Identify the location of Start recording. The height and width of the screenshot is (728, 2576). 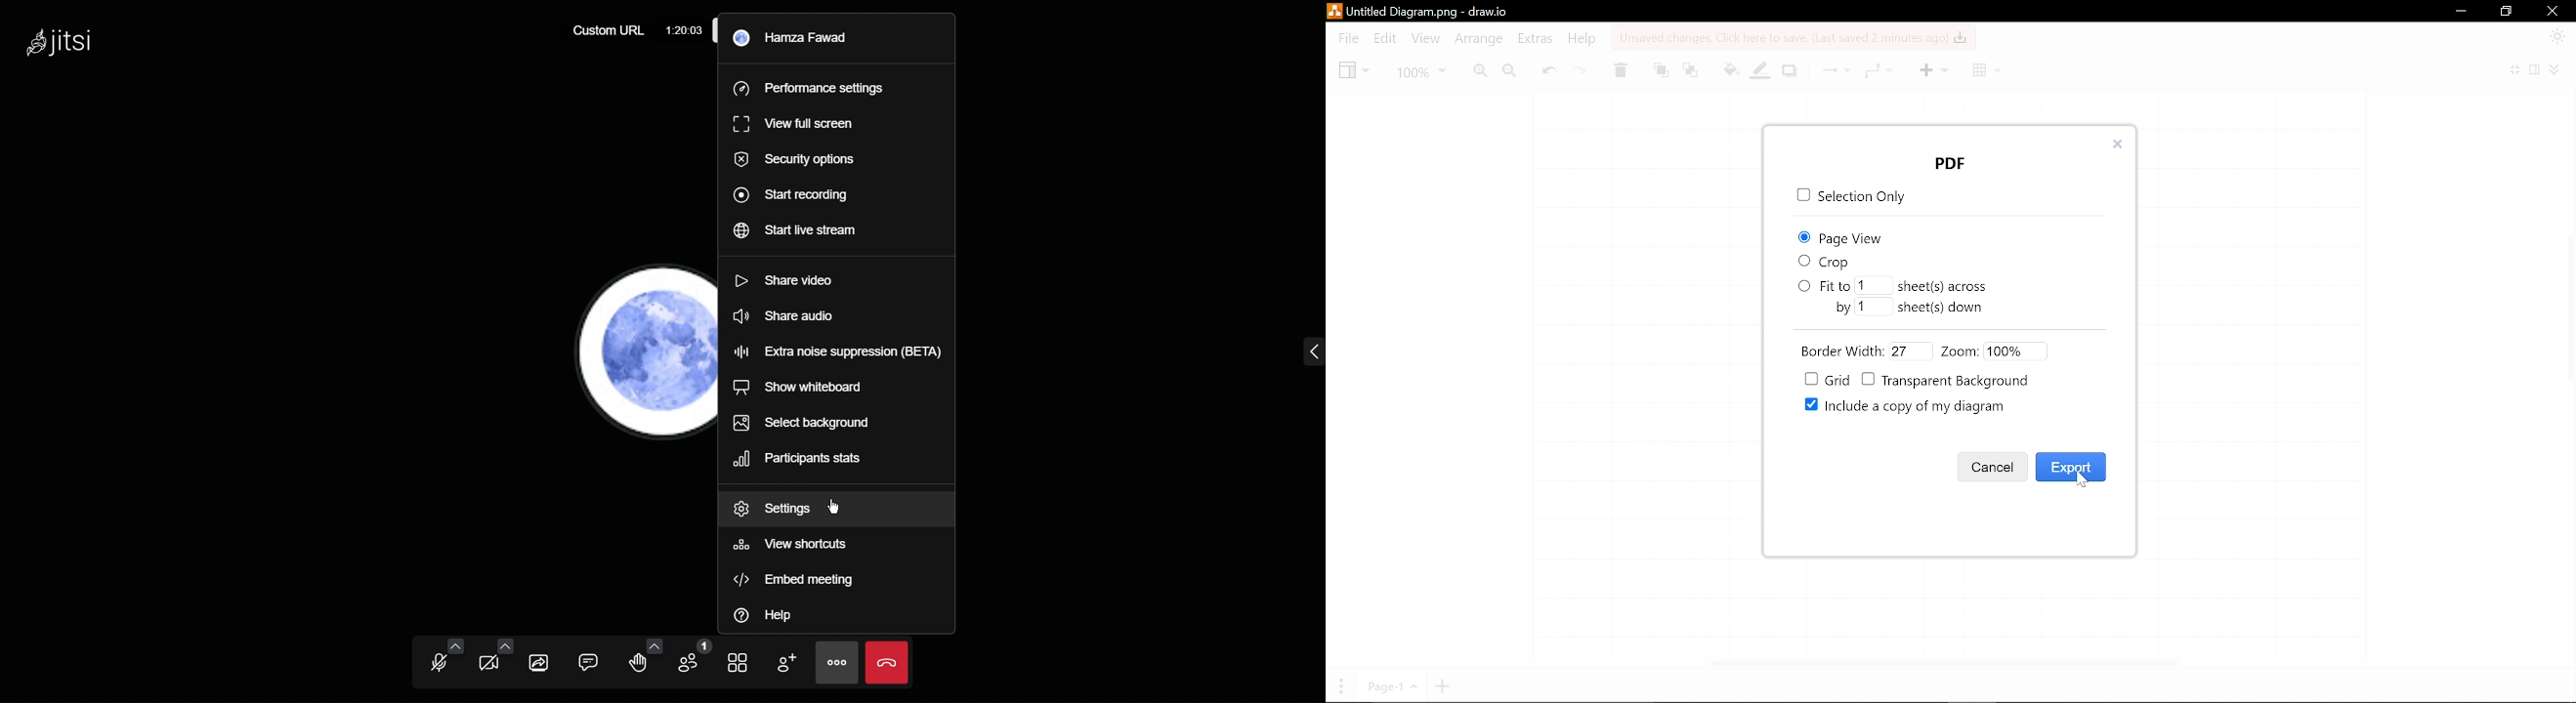
(799, 197).